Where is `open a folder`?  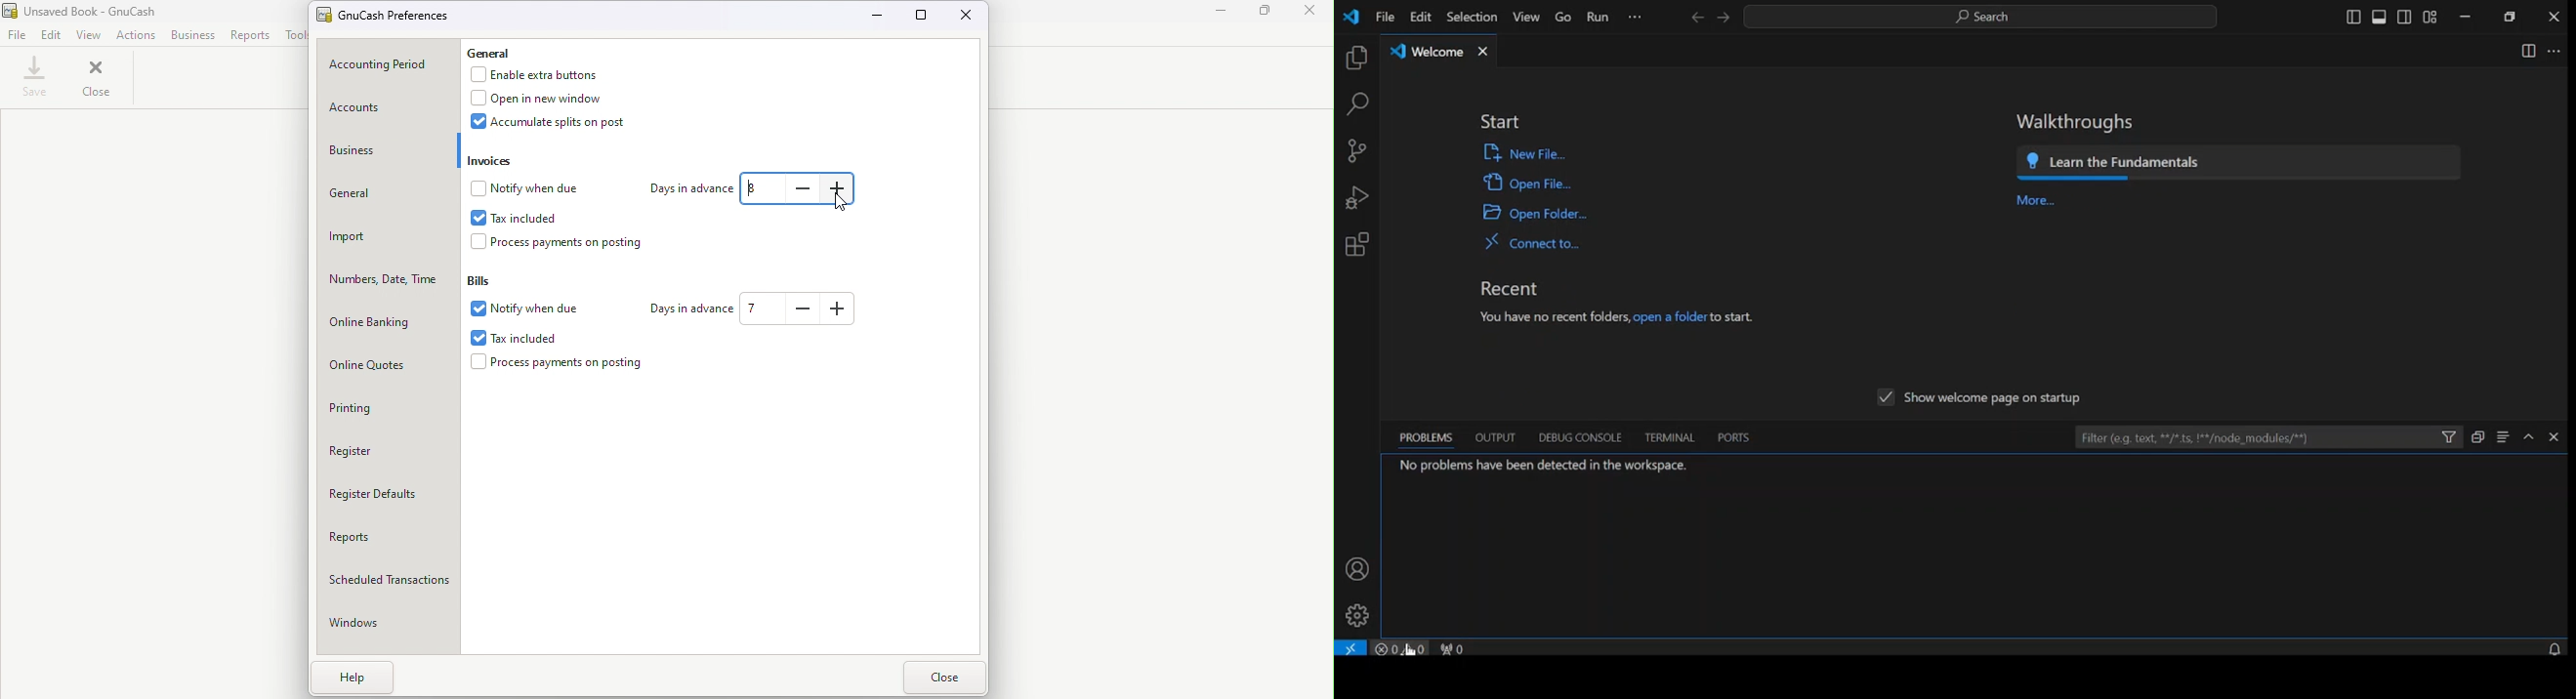 open a folder is located at coordinates (1535, 213).